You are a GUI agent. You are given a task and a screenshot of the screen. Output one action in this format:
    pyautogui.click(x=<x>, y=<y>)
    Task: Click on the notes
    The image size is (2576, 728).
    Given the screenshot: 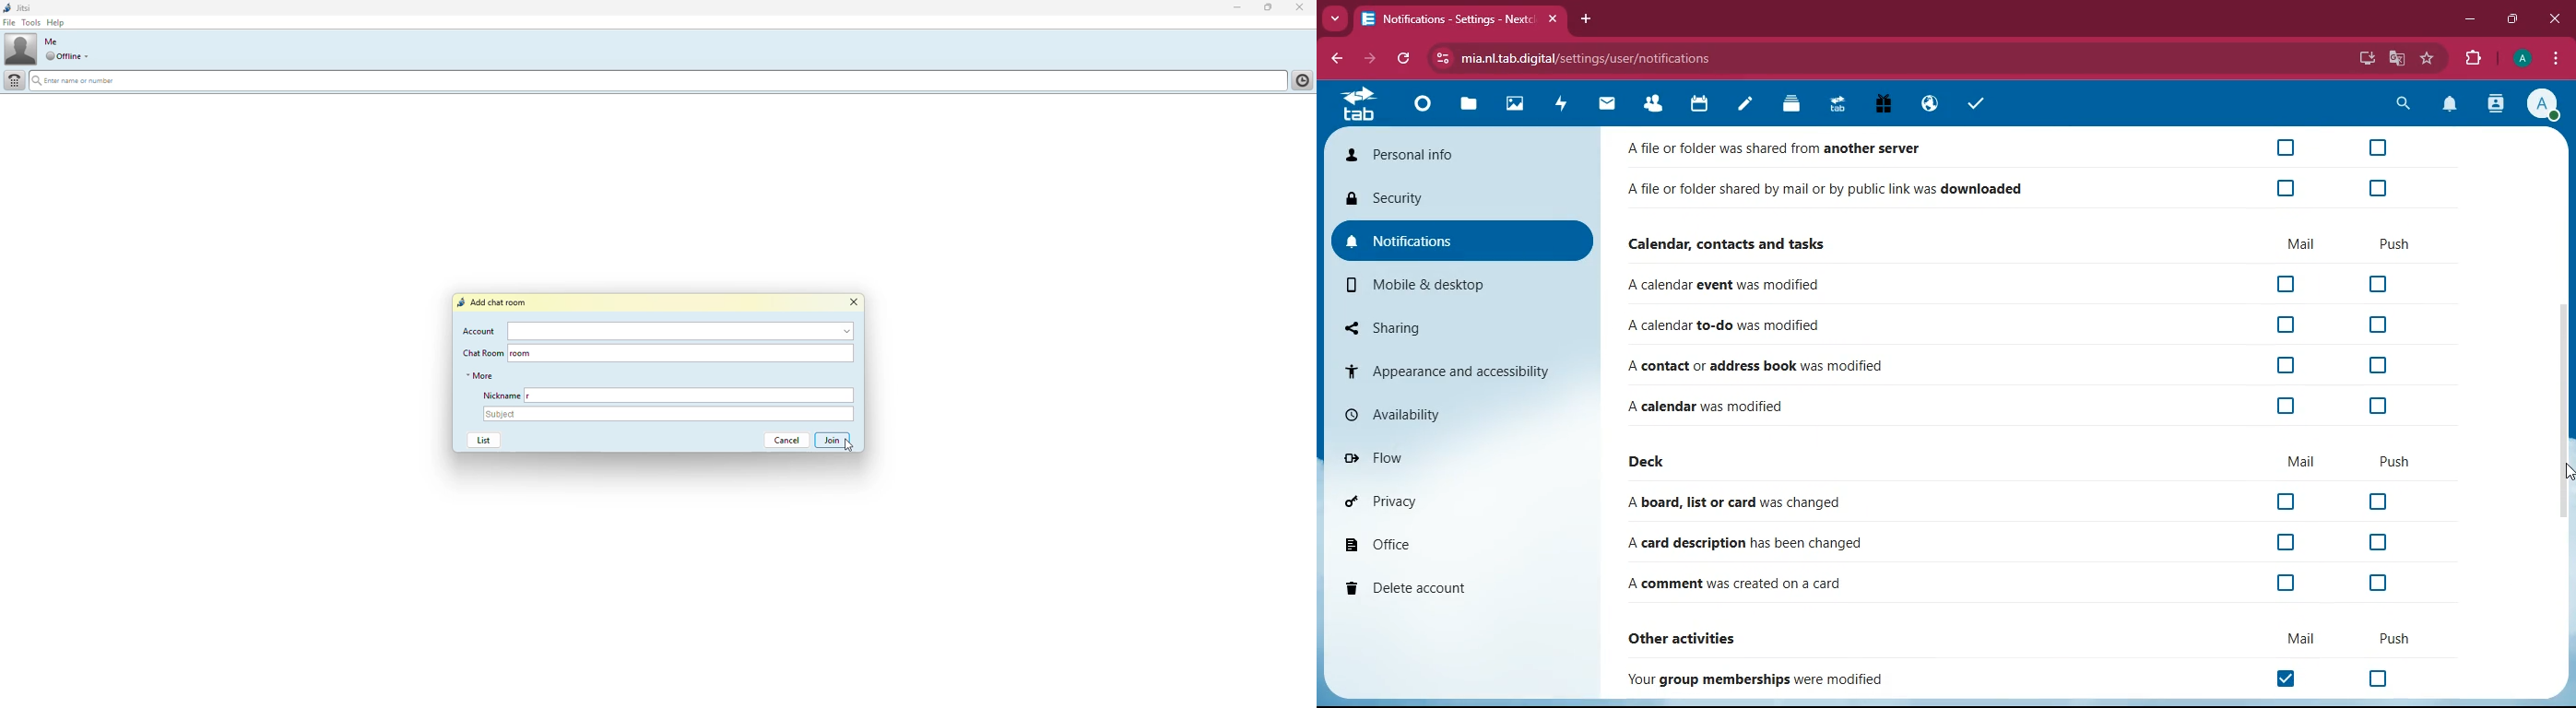 What is the action you would take?
    pyautogui.click(x=1744, y=107)
    